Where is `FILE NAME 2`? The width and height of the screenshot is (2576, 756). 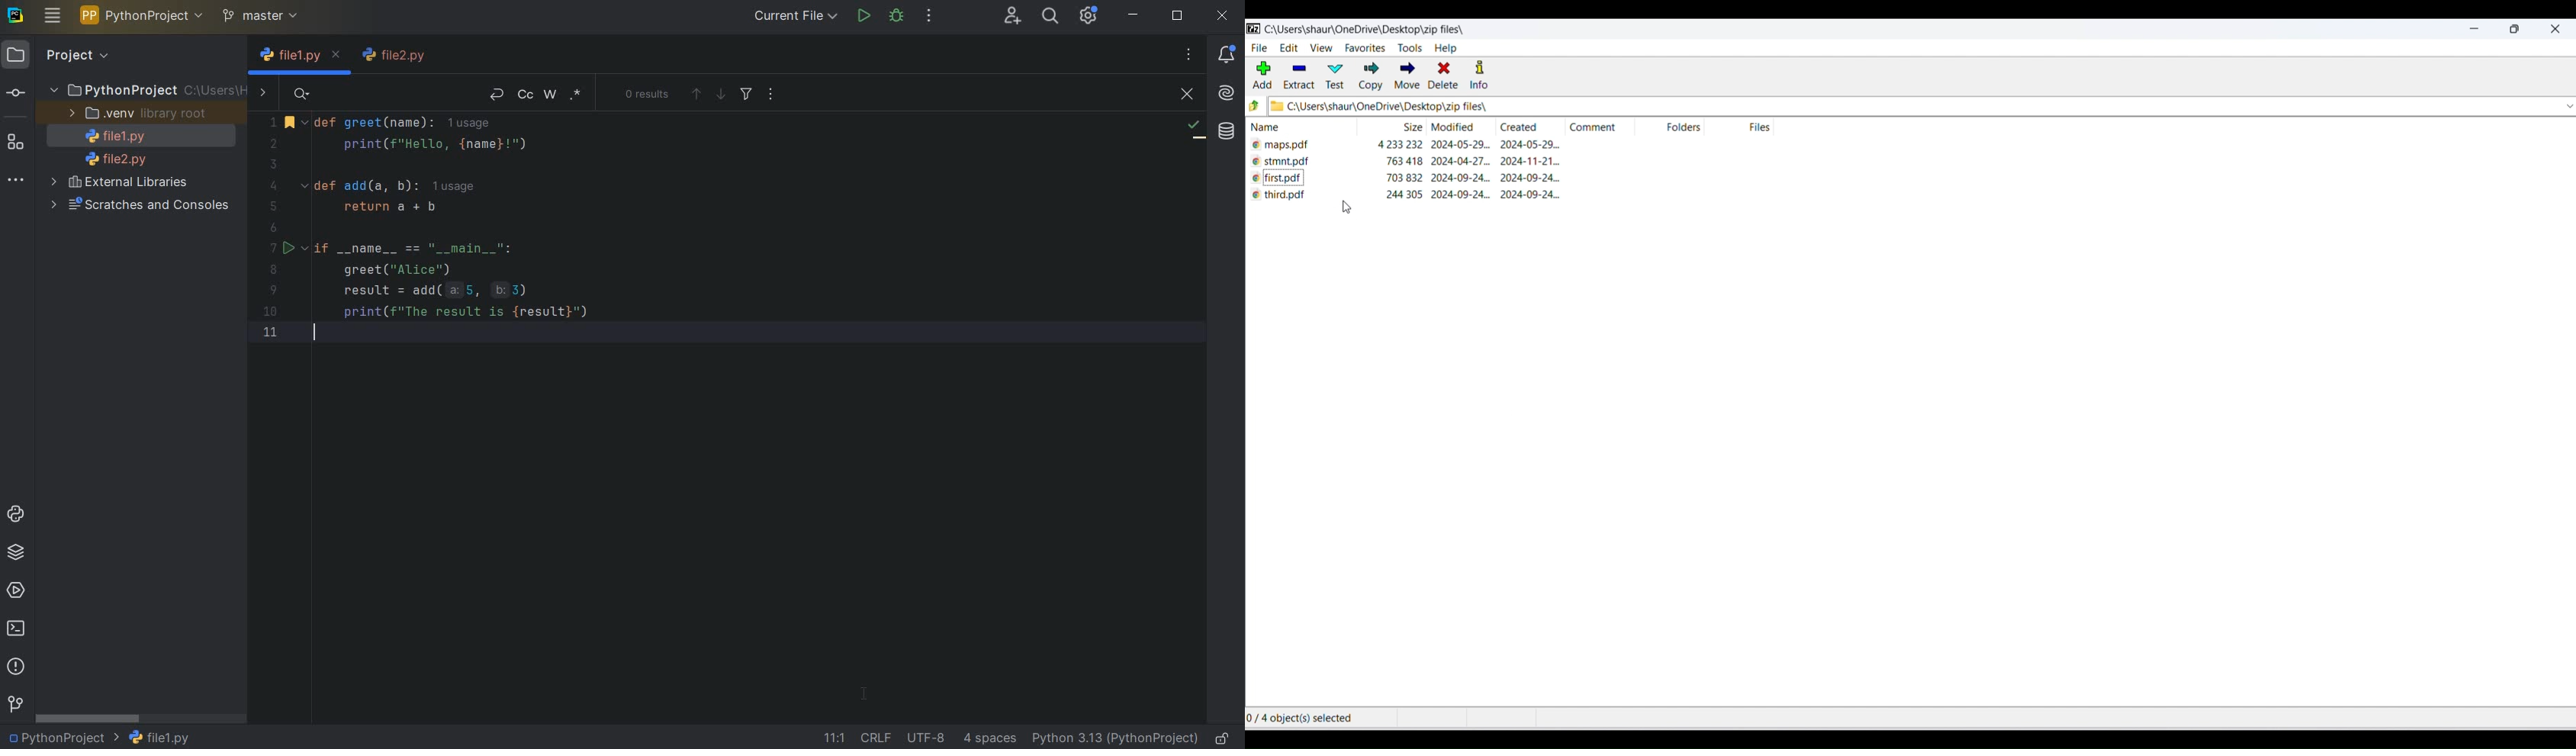 FILE NAME 2 is located at coordinates (396, 55).